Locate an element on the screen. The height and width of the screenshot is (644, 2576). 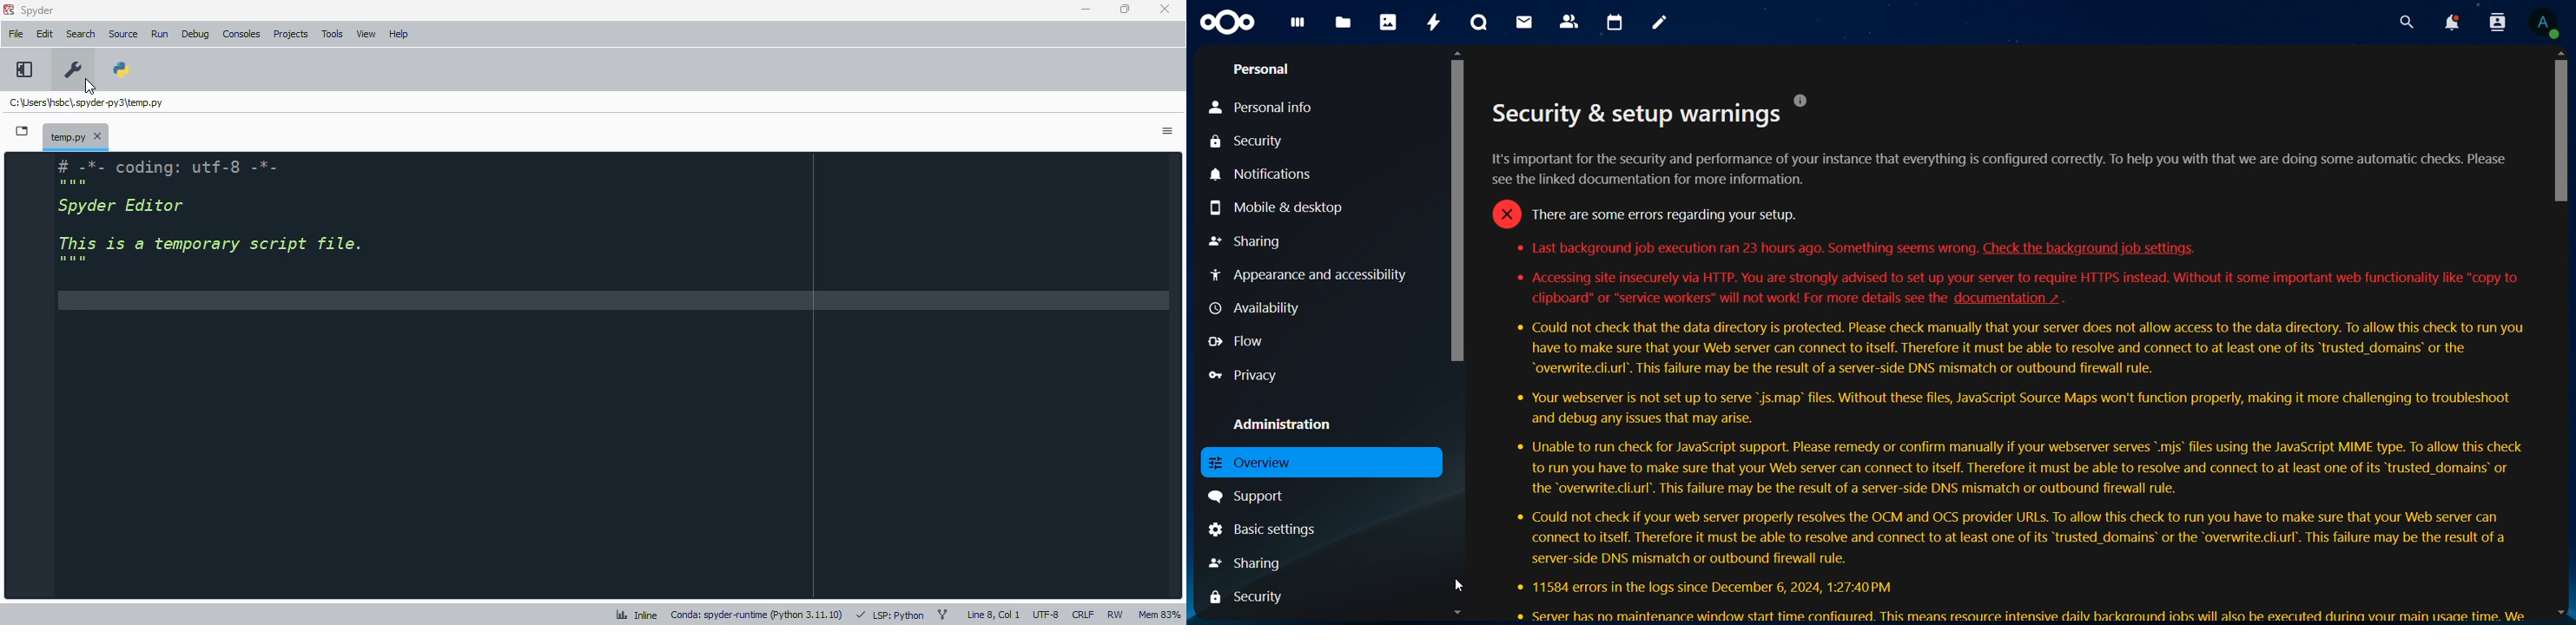
notifications is located at coordinates (1265, 174).